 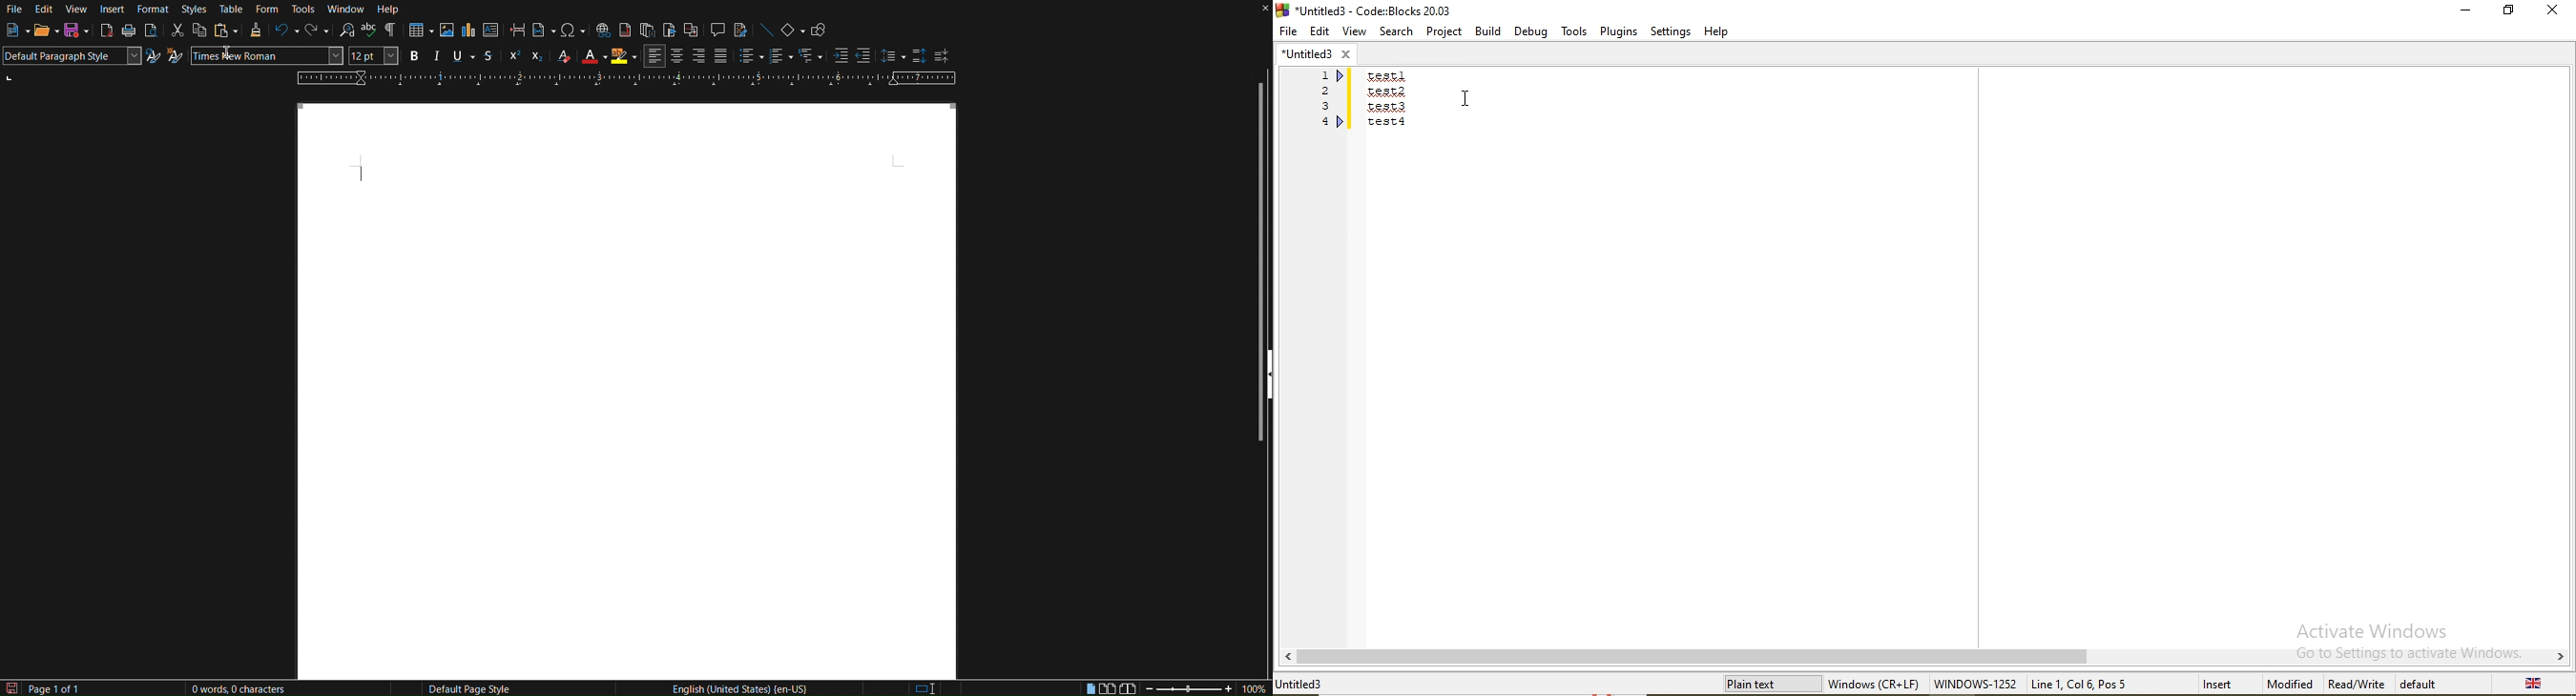 What do you see at coordinates (129, 32) in the screenshot?
I see `Print` at bounding box center [129, 32].